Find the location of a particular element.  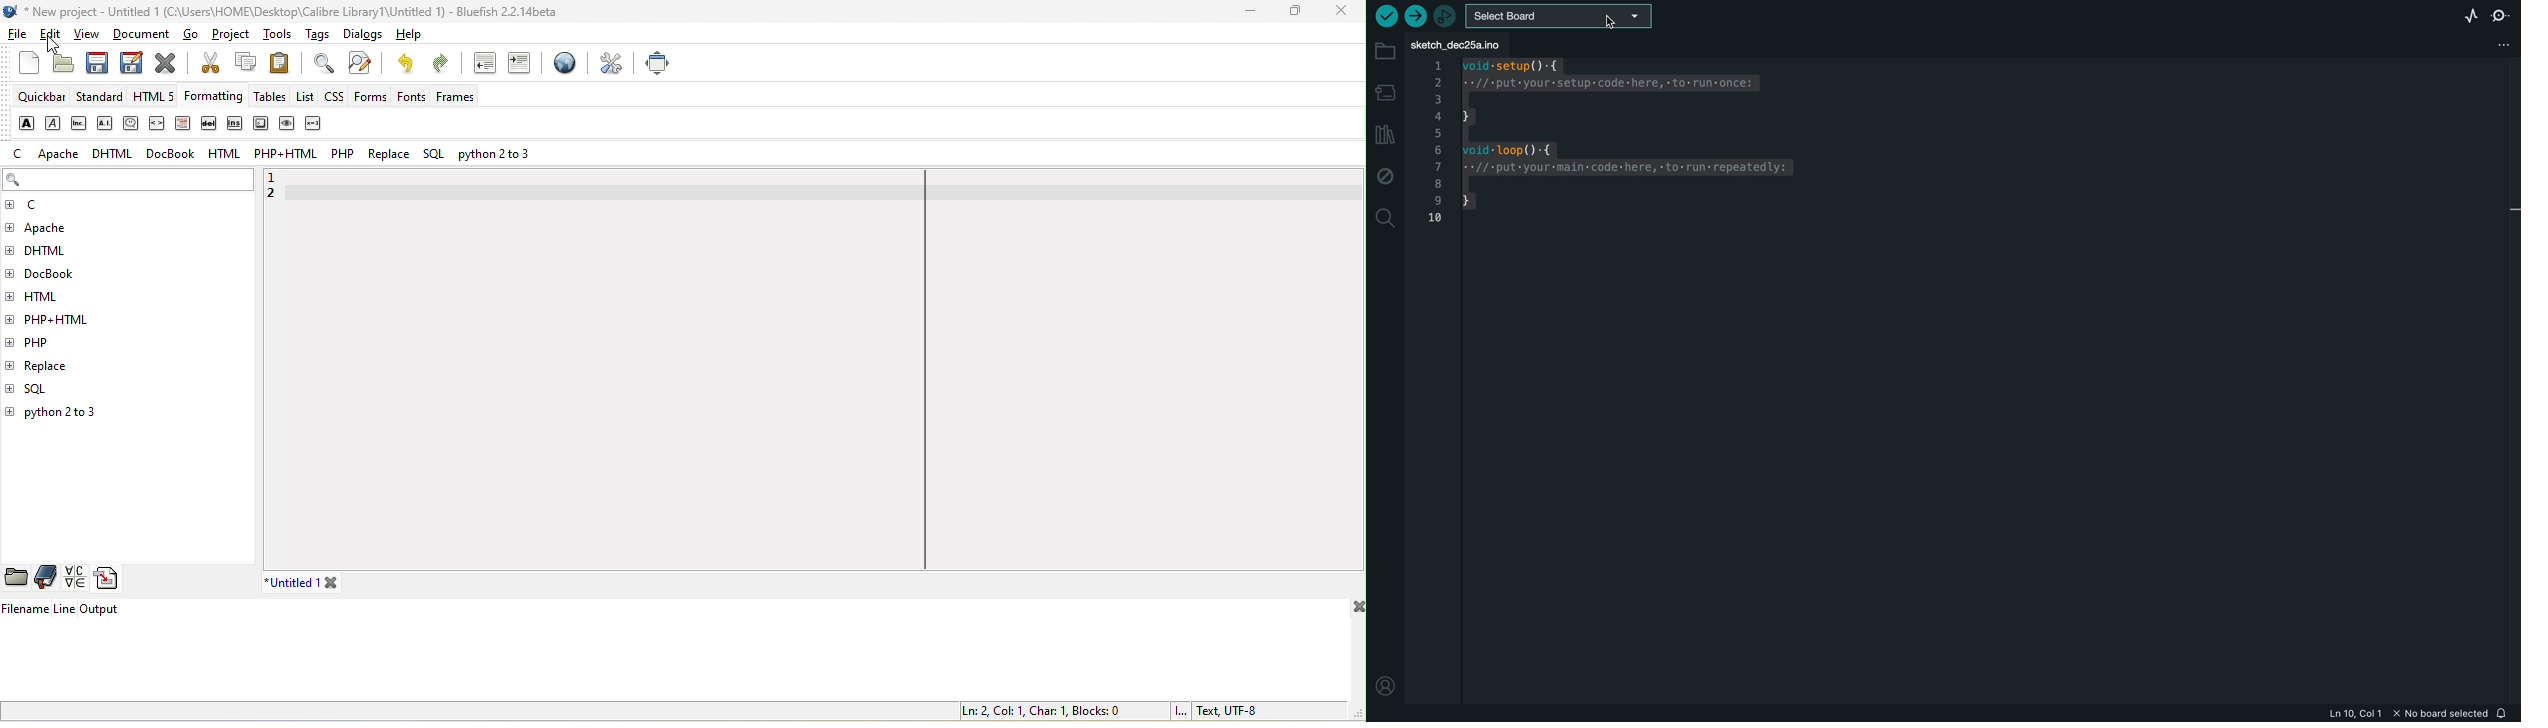

replace is located at coordinates (79, 363).